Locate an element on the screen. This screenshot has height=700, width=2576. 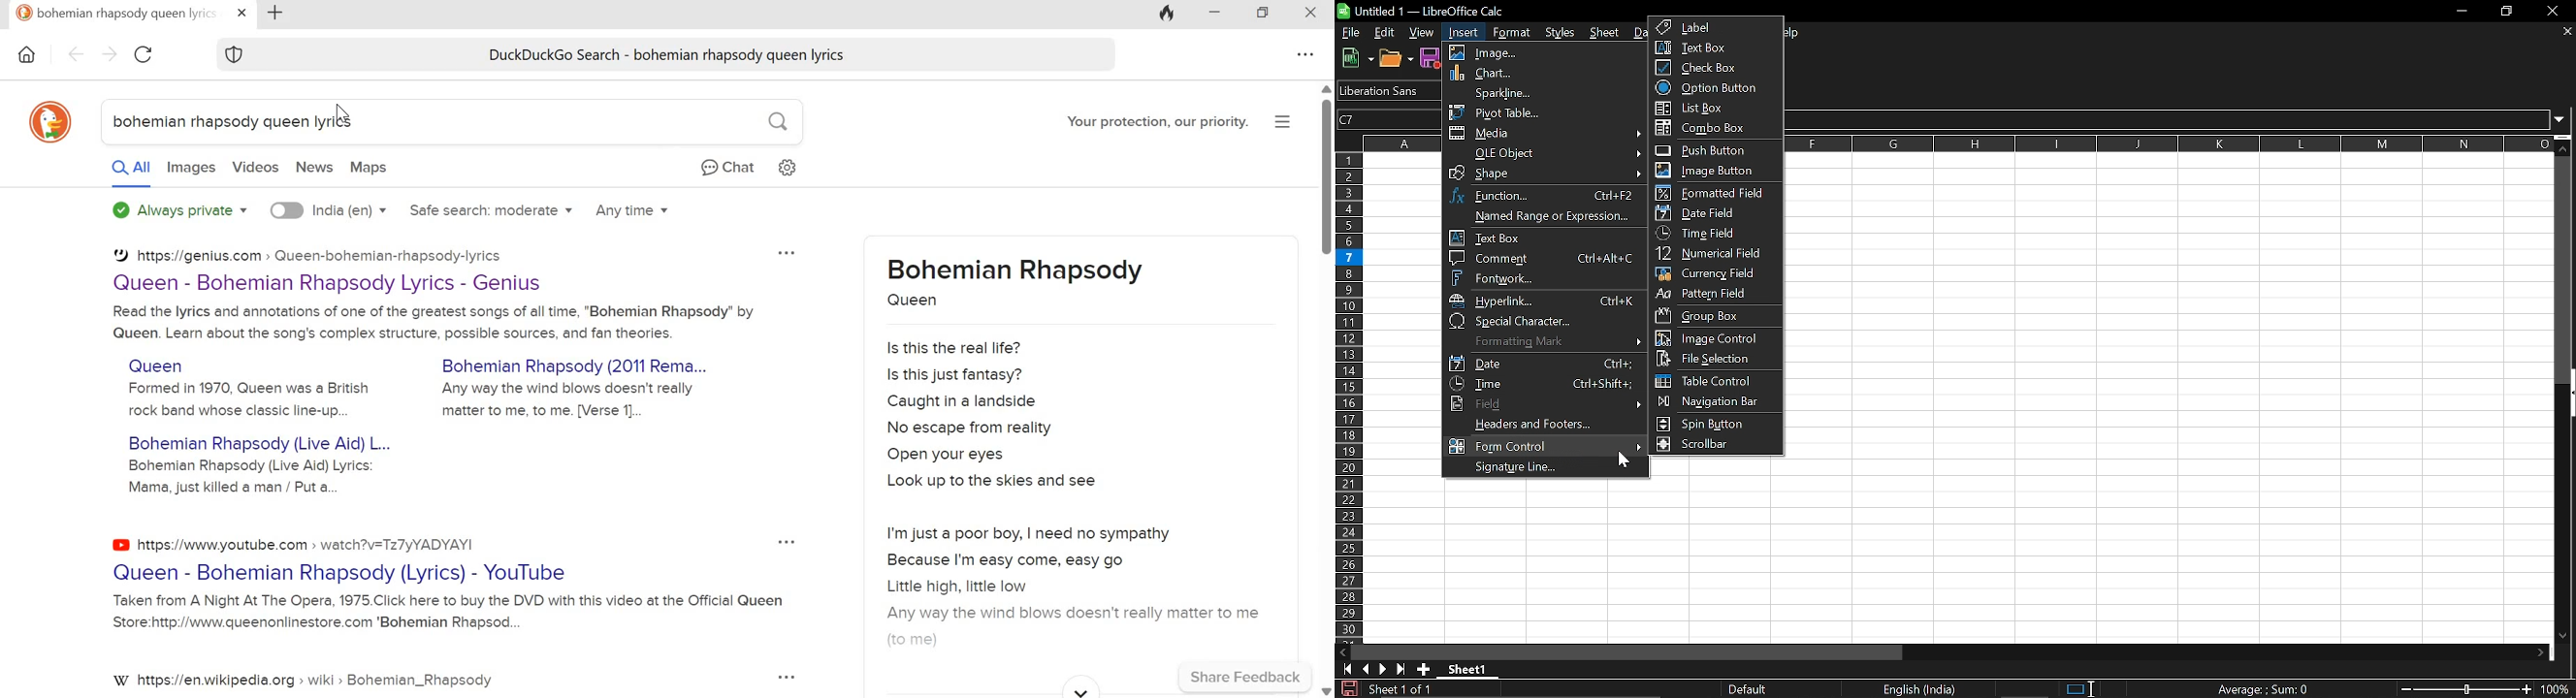
search is located at coordinates (782, 125).